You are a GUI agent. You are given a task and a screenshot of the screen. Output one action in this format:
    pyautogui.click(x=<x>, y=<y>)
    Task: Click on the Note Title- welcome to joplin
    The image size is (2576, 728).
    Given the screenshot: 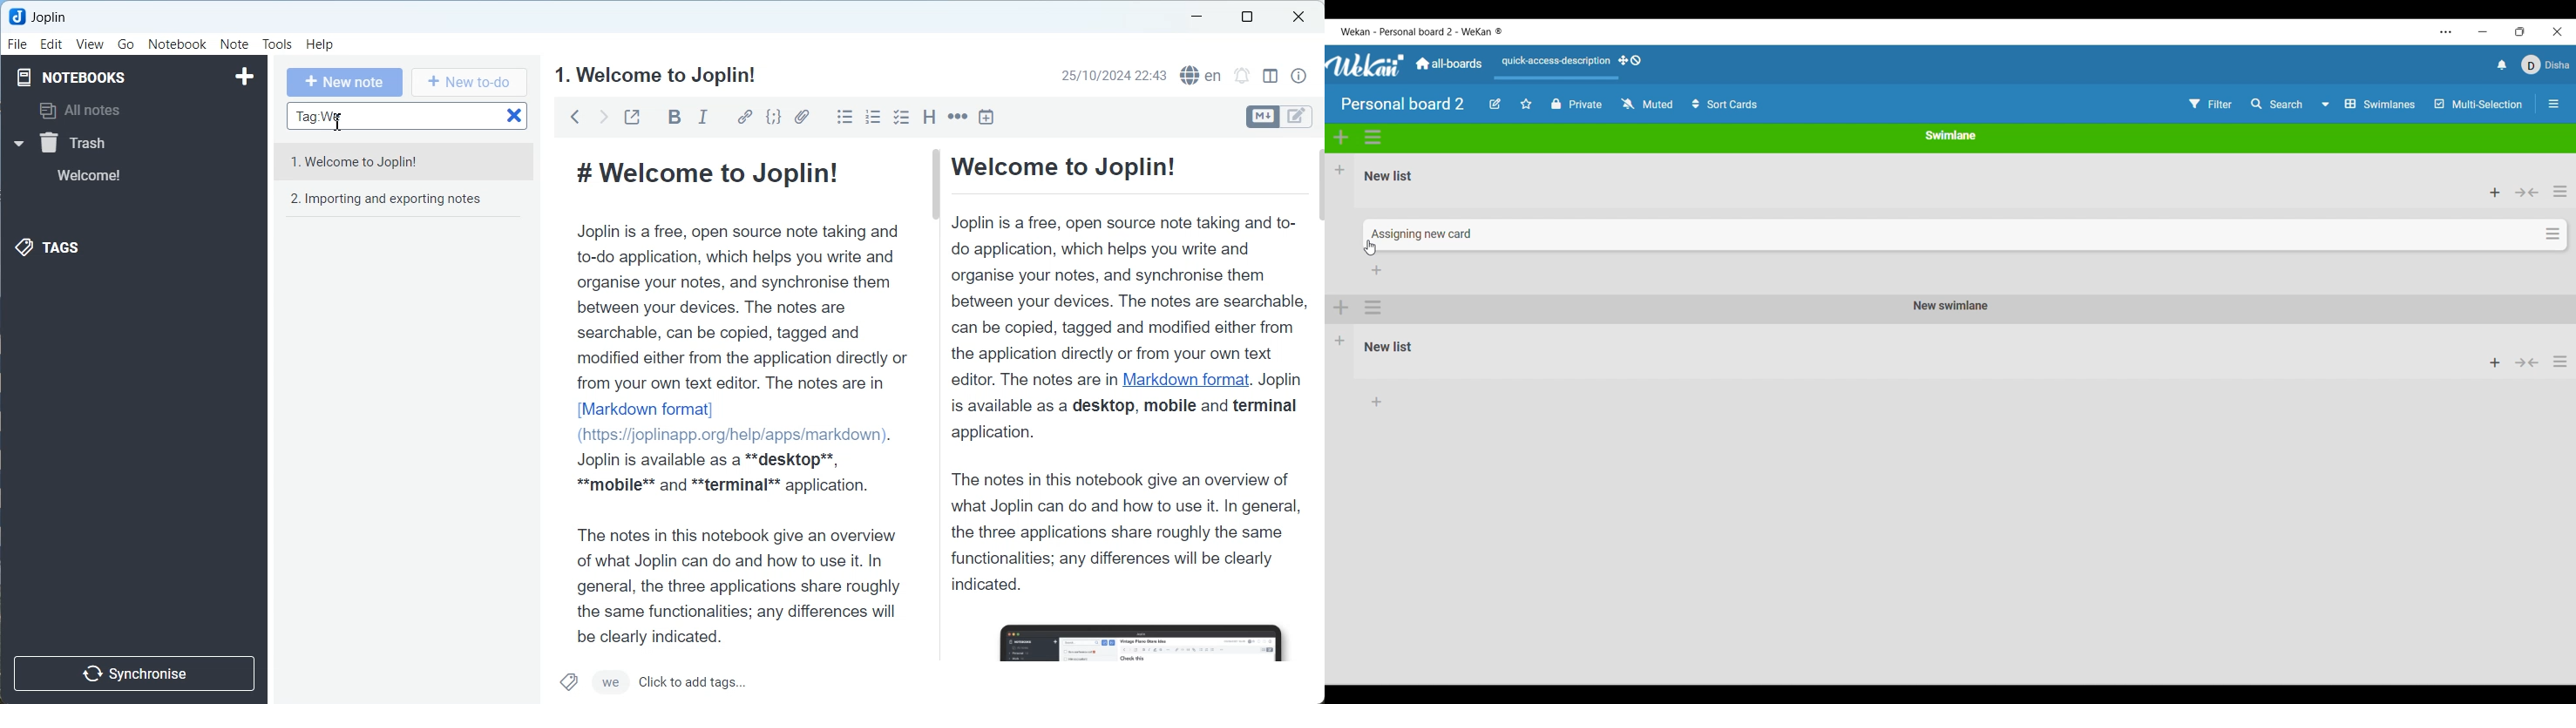 What is the action you would take?
    pyautogui.click(x=656, y=75)
    